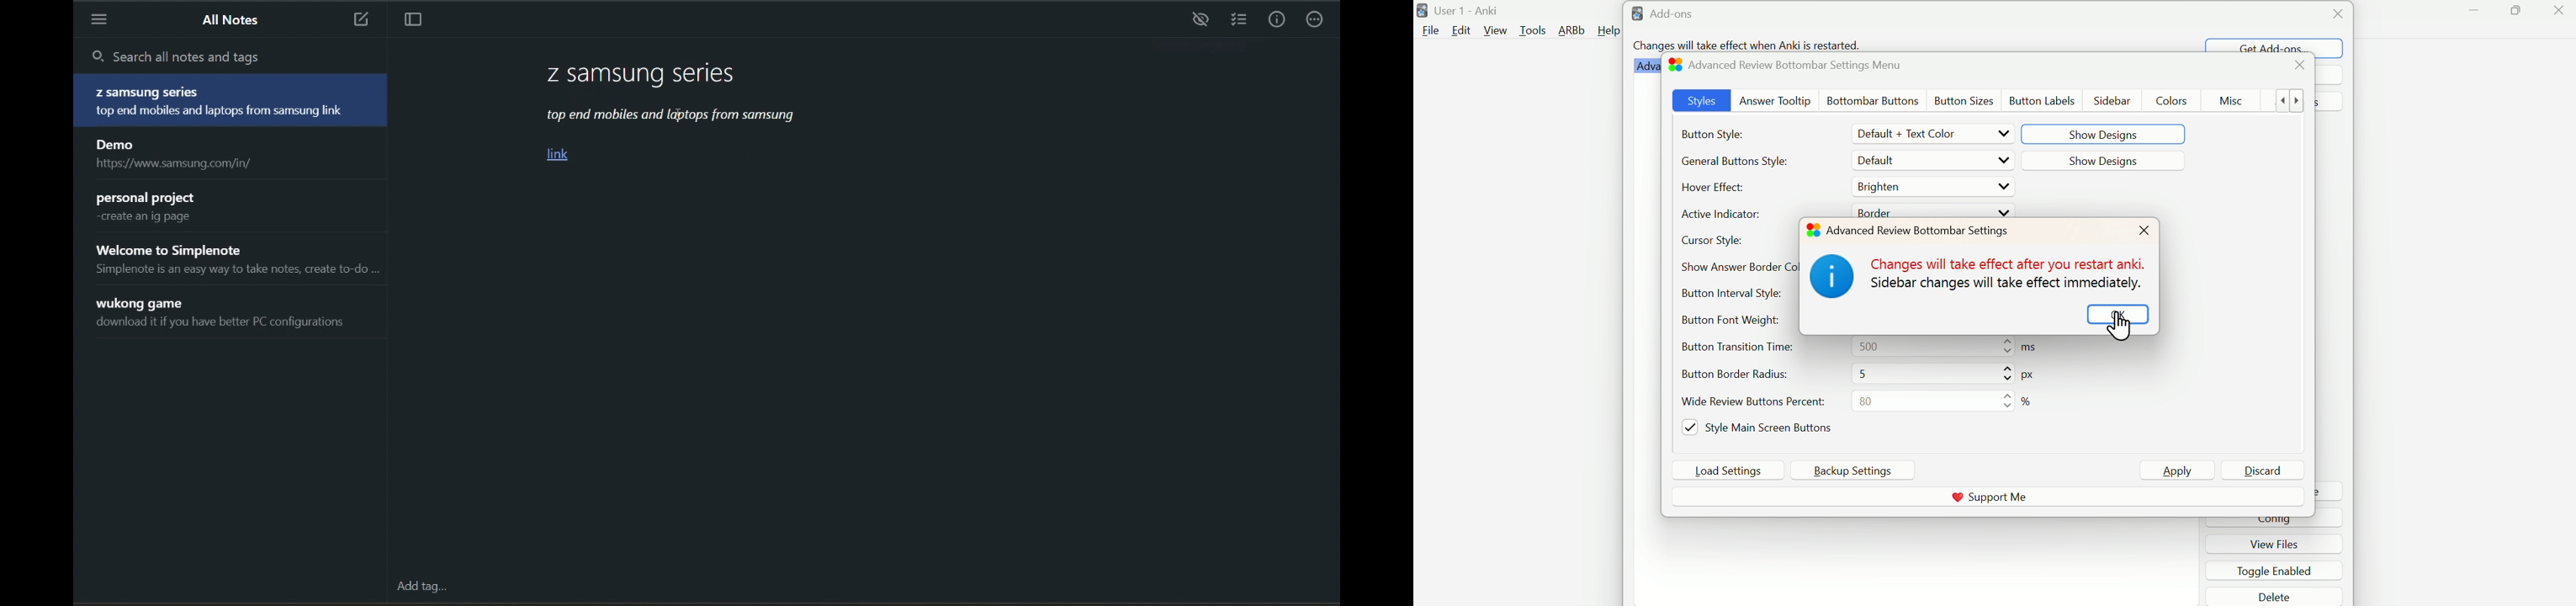  I want to click on 80%, so click(1952, 402).